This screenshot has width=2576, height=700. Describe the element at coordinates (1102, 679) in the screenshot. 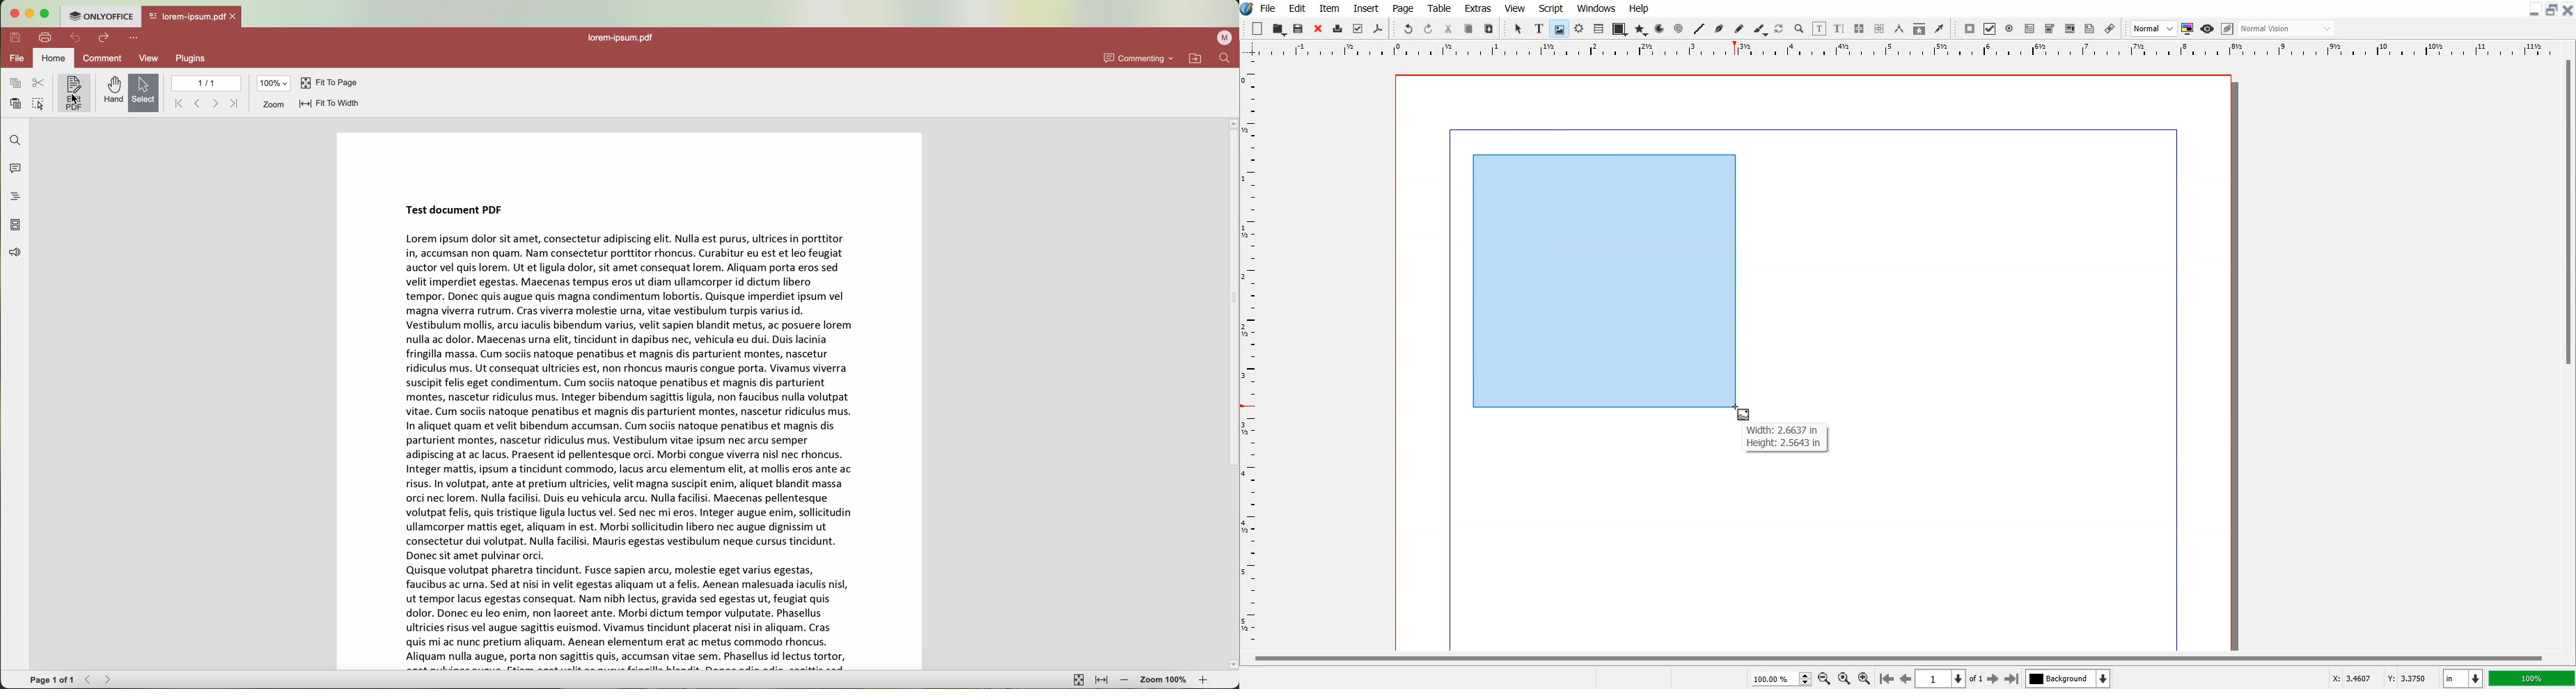

I see `fit to width` at that location.